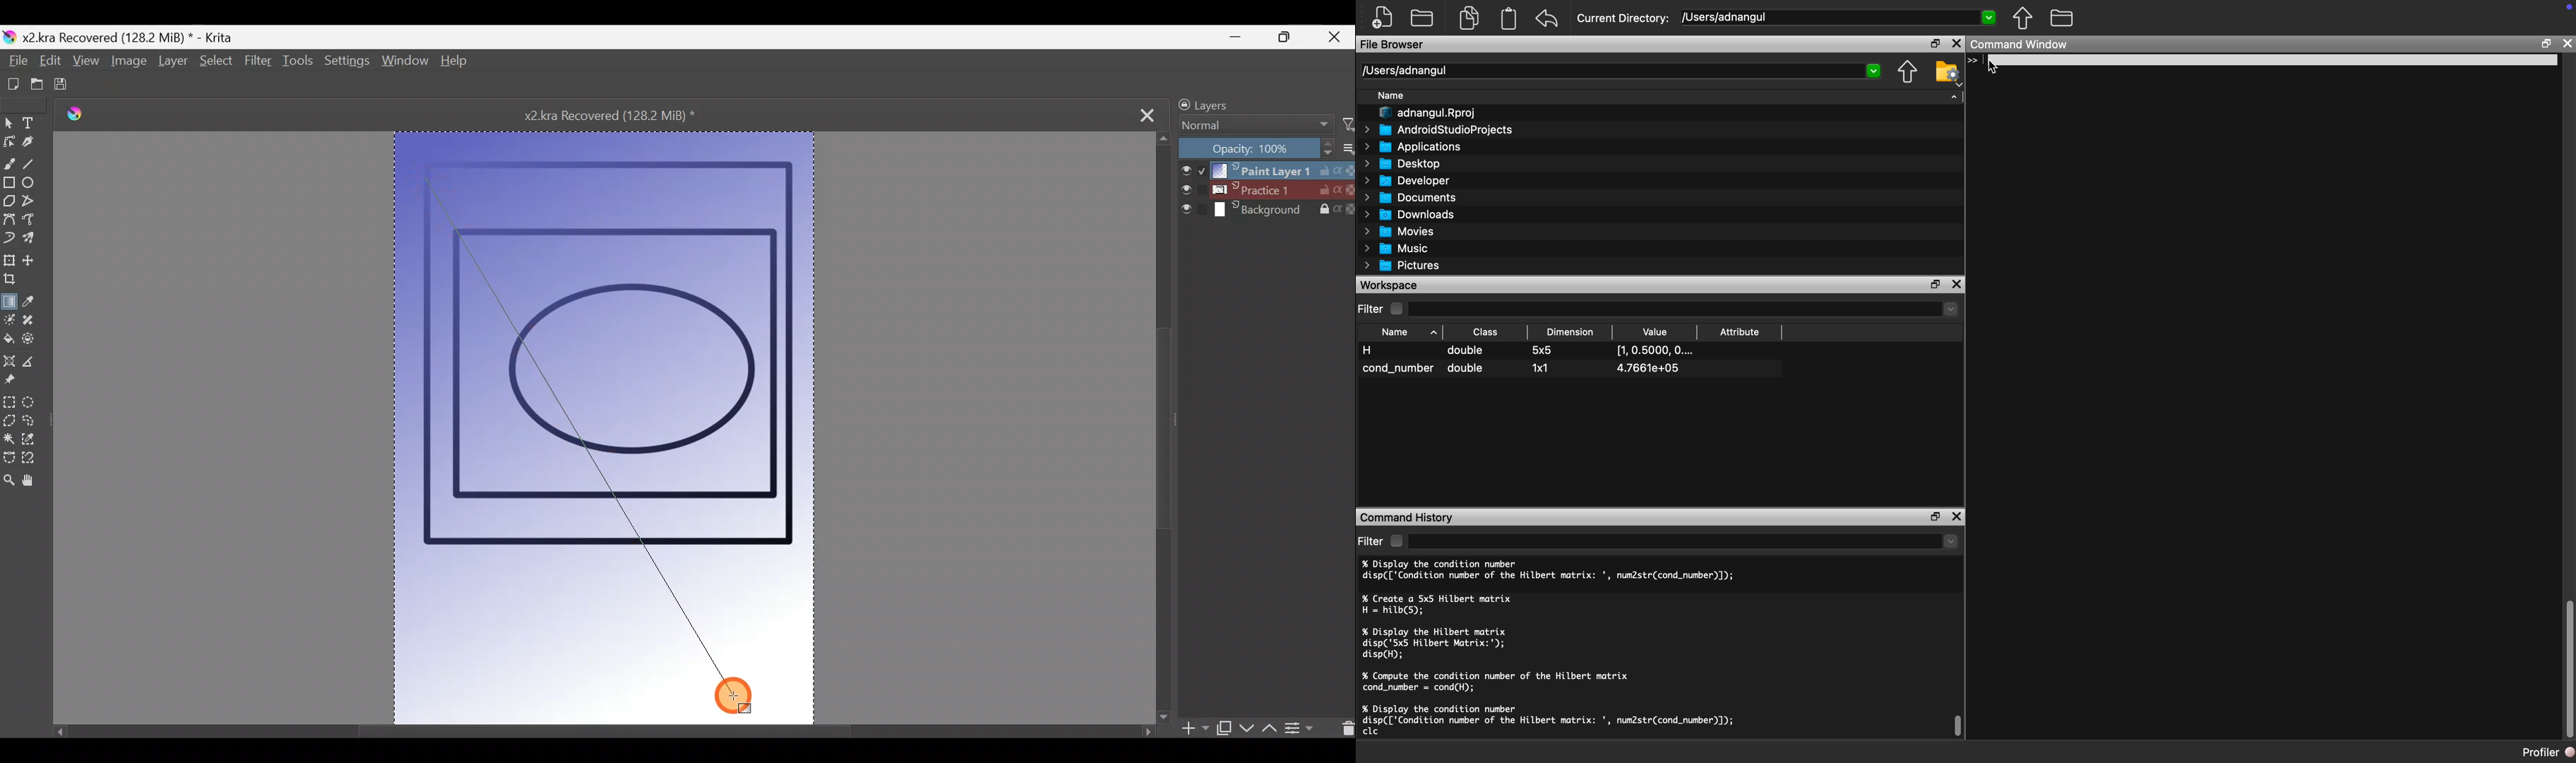 The width and height of the screenshot is (2576, 784). Describe the element at coordinates (1935, 516) in the screenshot. I see `Restore Down` at that location.